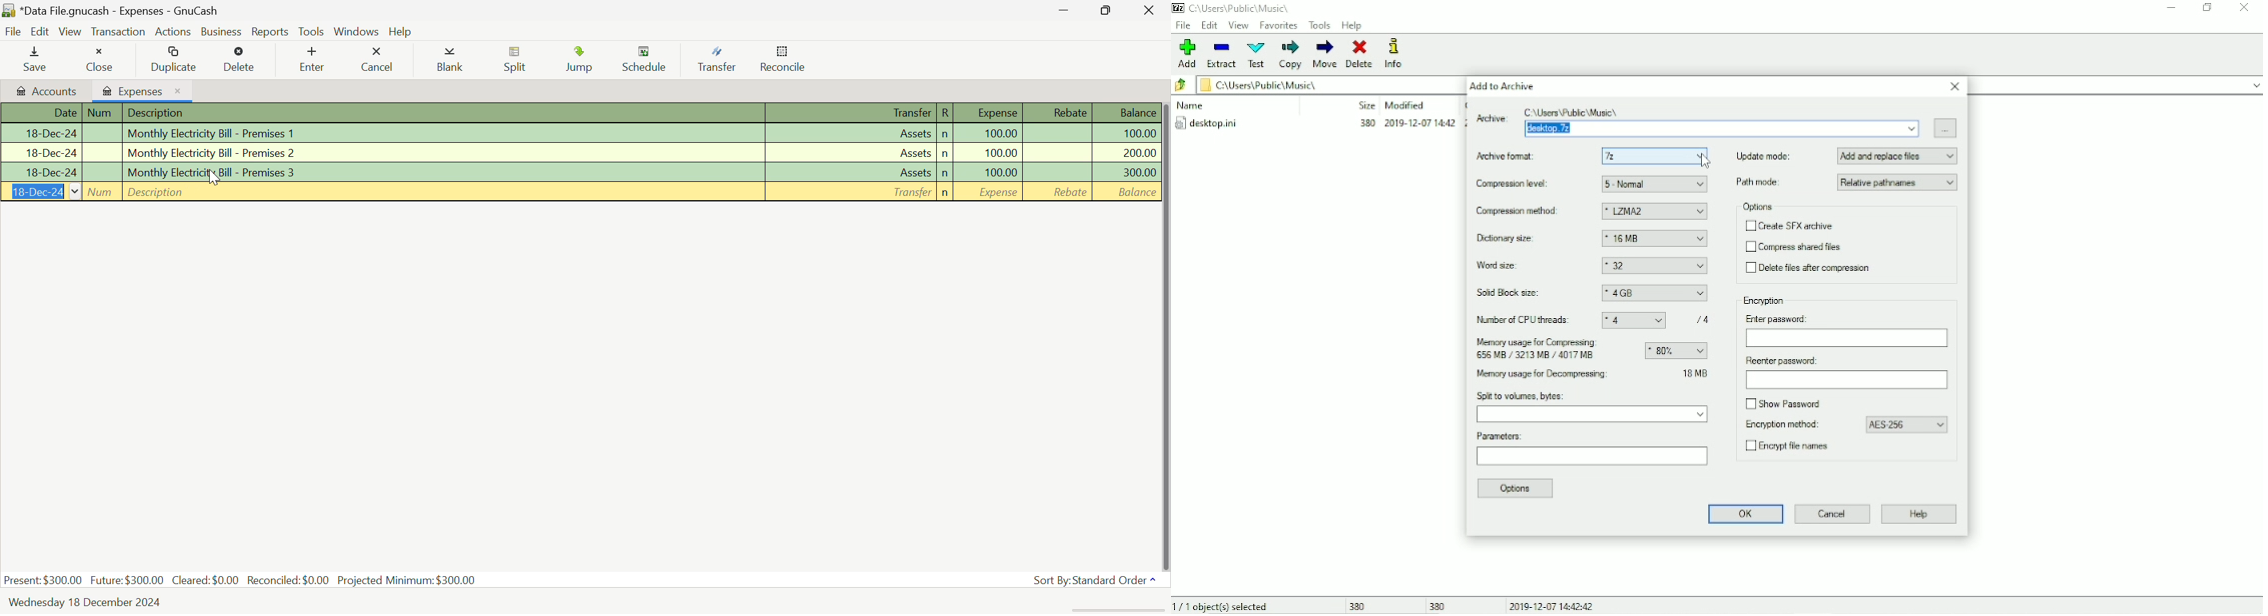 Image resolution: width=2268 pixels, height=616 pixels. Describe the element at coordinates (1358, 604) in the screenshot. I see `380` at that location.